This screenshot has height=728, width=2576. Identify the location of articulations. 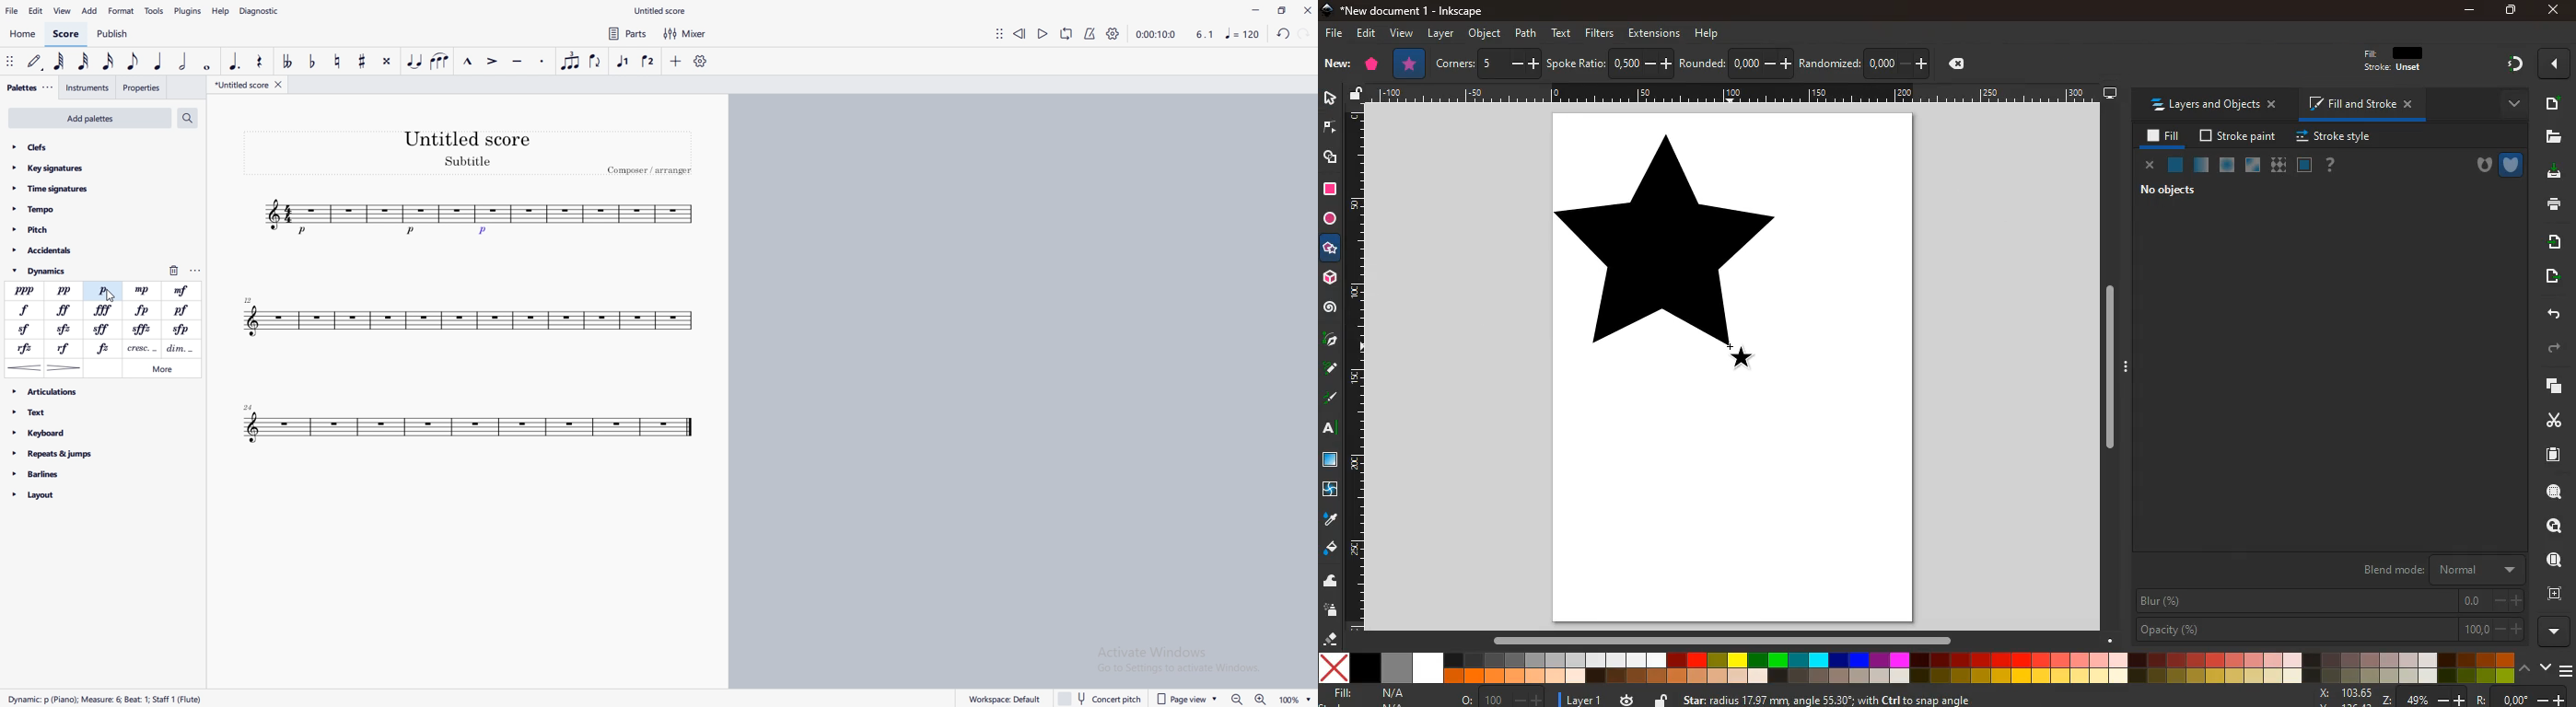
(89, 392).